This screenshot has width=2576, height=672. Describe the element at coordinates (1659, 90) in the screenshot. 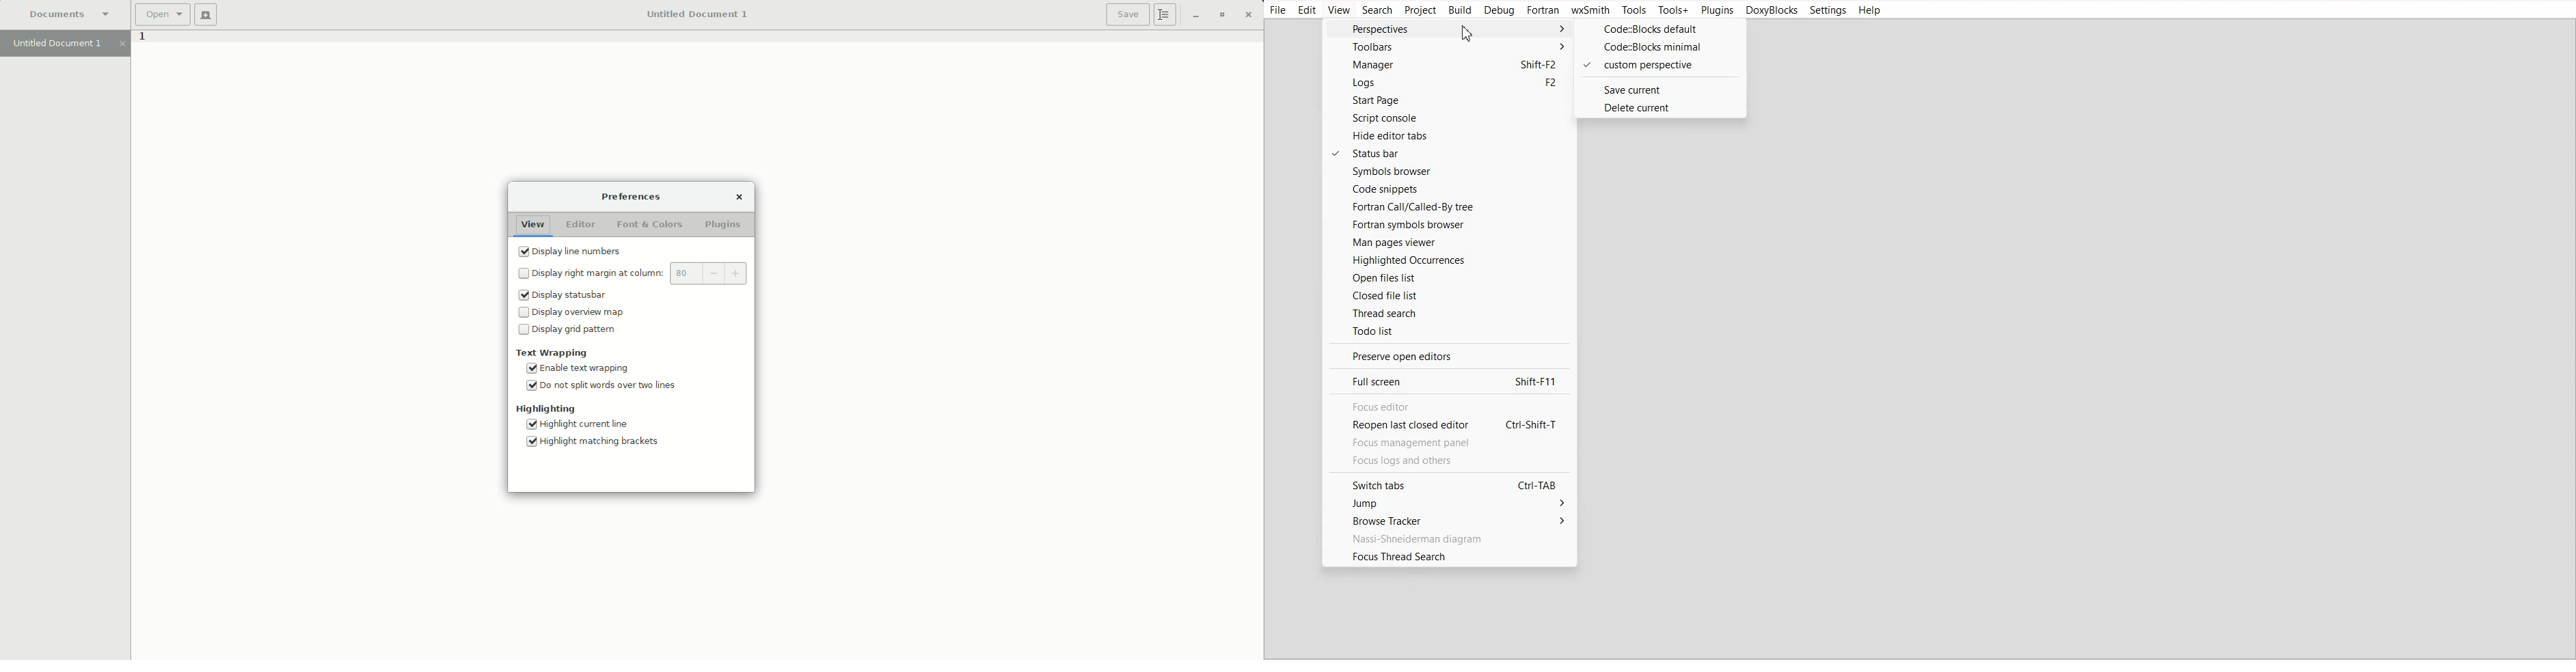

I see `Save current` at that location.